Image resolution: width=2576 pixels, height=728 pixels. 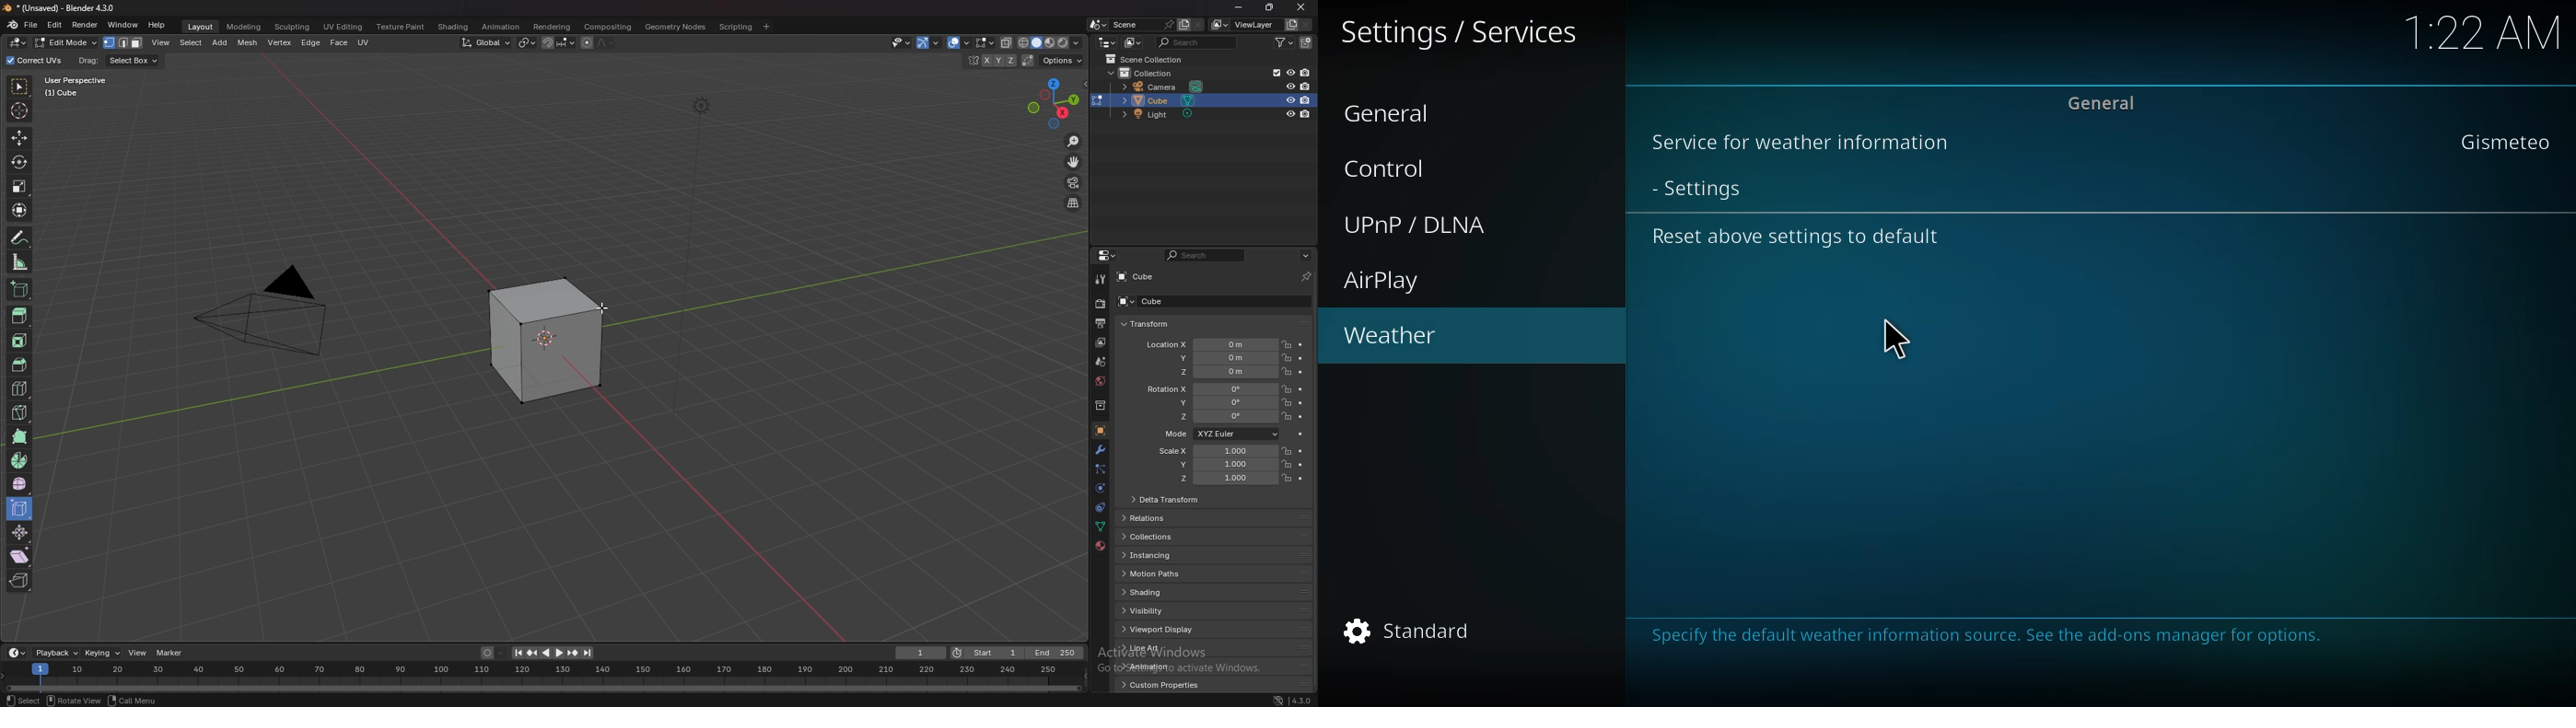 What do you see at coordinates (1286, 42) in the screenshot?
I see `filter` at bounding box center [1286, 42].